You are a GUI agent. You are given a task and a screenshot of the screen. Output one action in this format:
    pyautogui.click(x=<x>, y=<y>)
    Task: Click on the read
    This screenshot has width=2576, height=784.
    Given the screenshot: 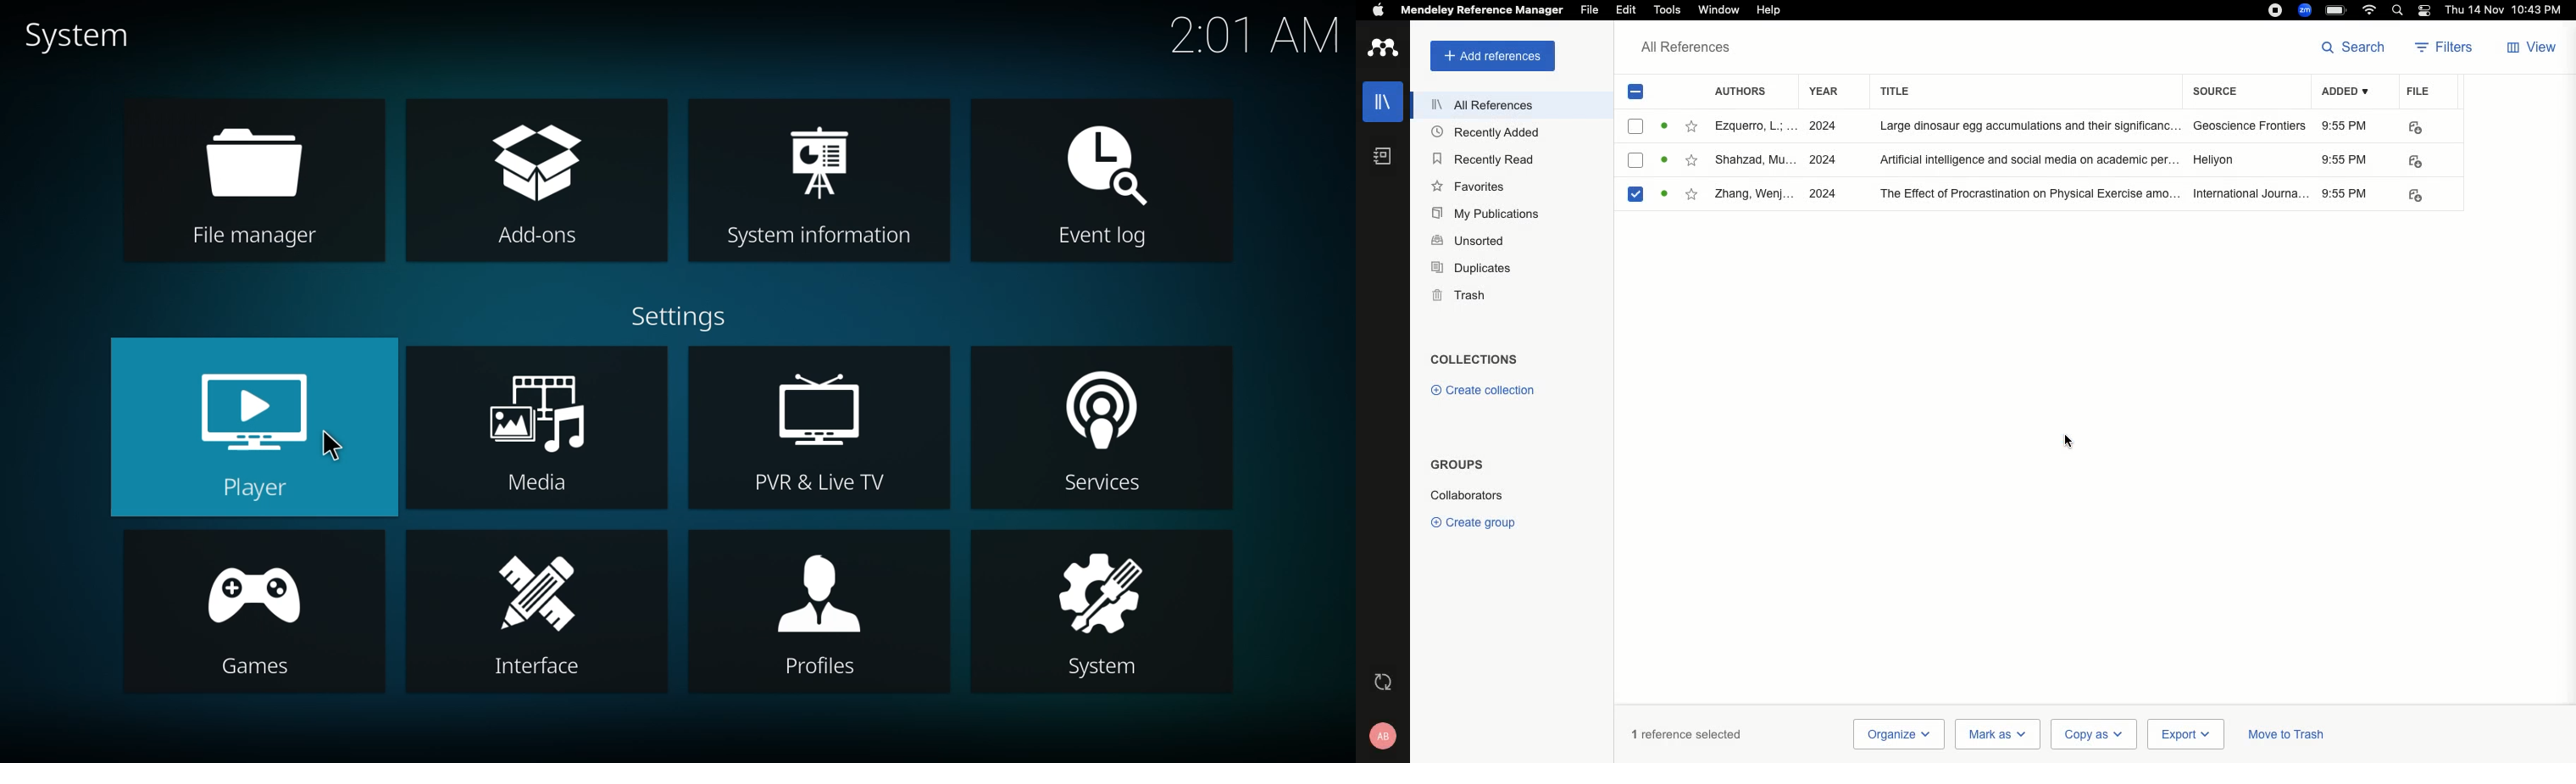 What is the action you would take?
    pyautogui.click(x=1668, y=193)
    